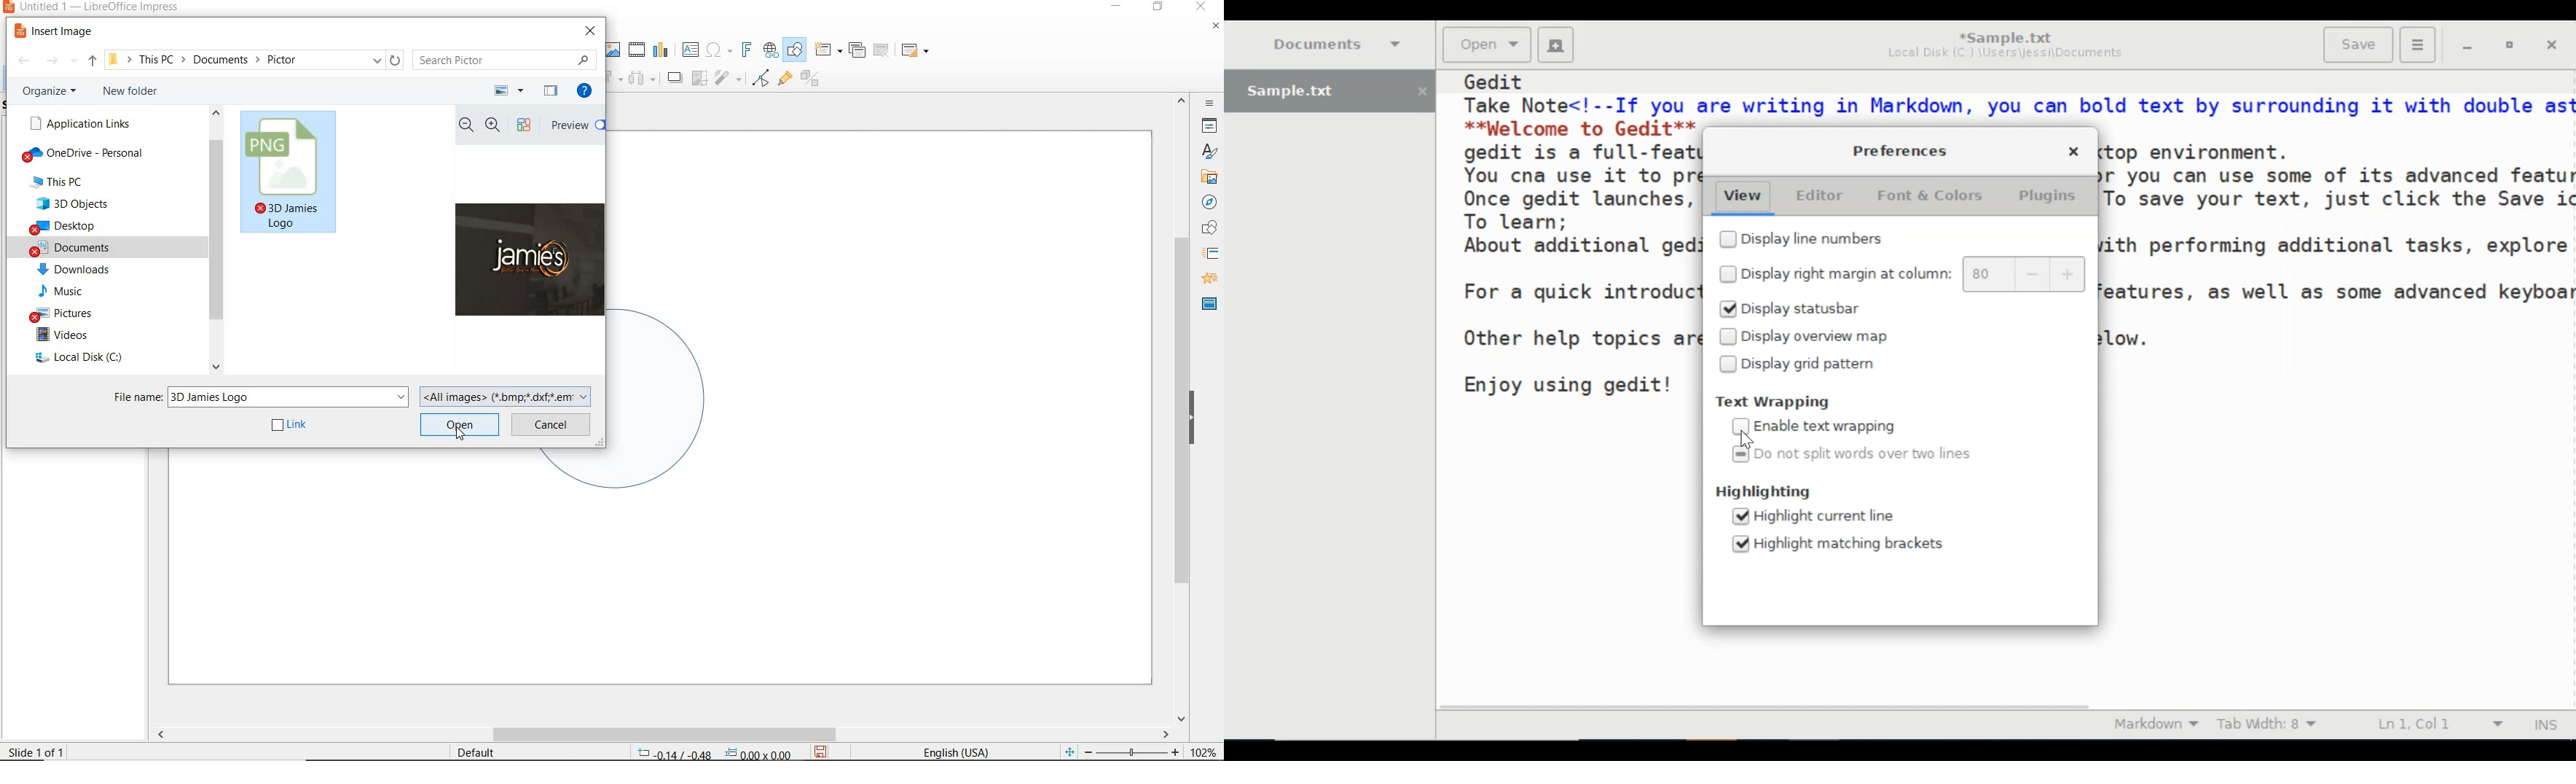 This screenshot has width=2576, height=784. I want to click on 3d objects, so click(84, 203).